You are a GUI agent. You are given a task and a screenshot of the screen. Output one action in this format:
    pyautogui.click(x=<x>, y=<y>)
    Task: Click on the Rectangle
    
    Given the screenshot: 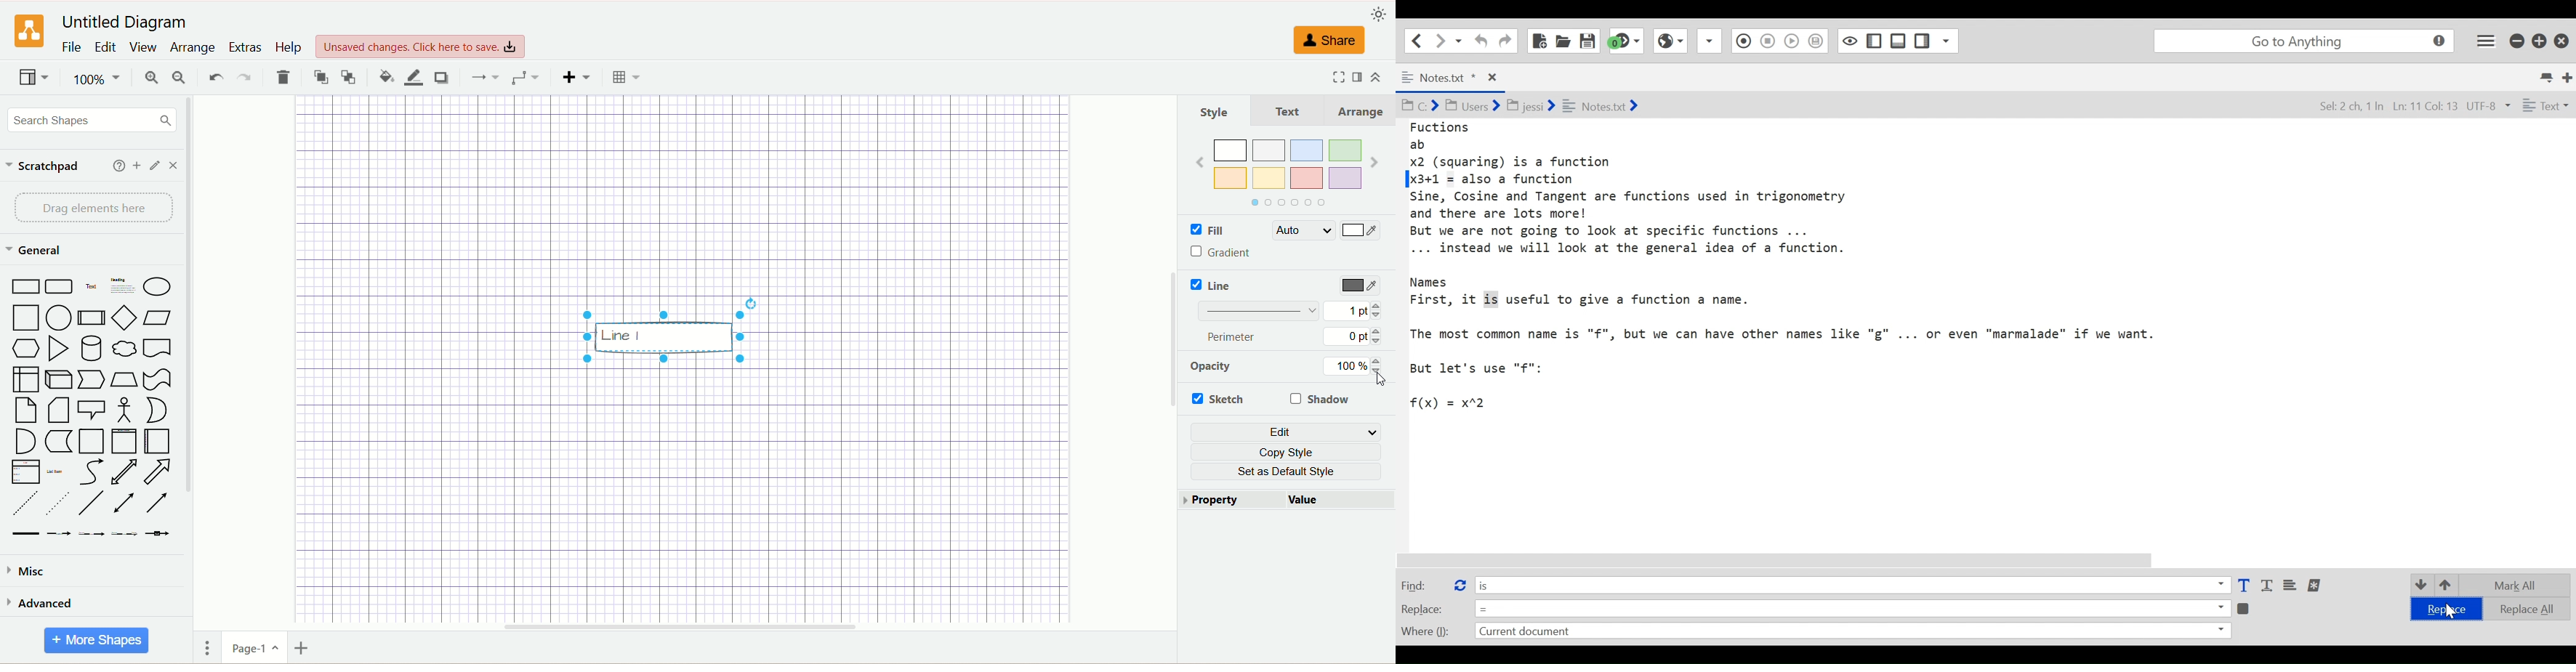 What is the action you would take?
    pyautogui.click(x=24, y=287)
    